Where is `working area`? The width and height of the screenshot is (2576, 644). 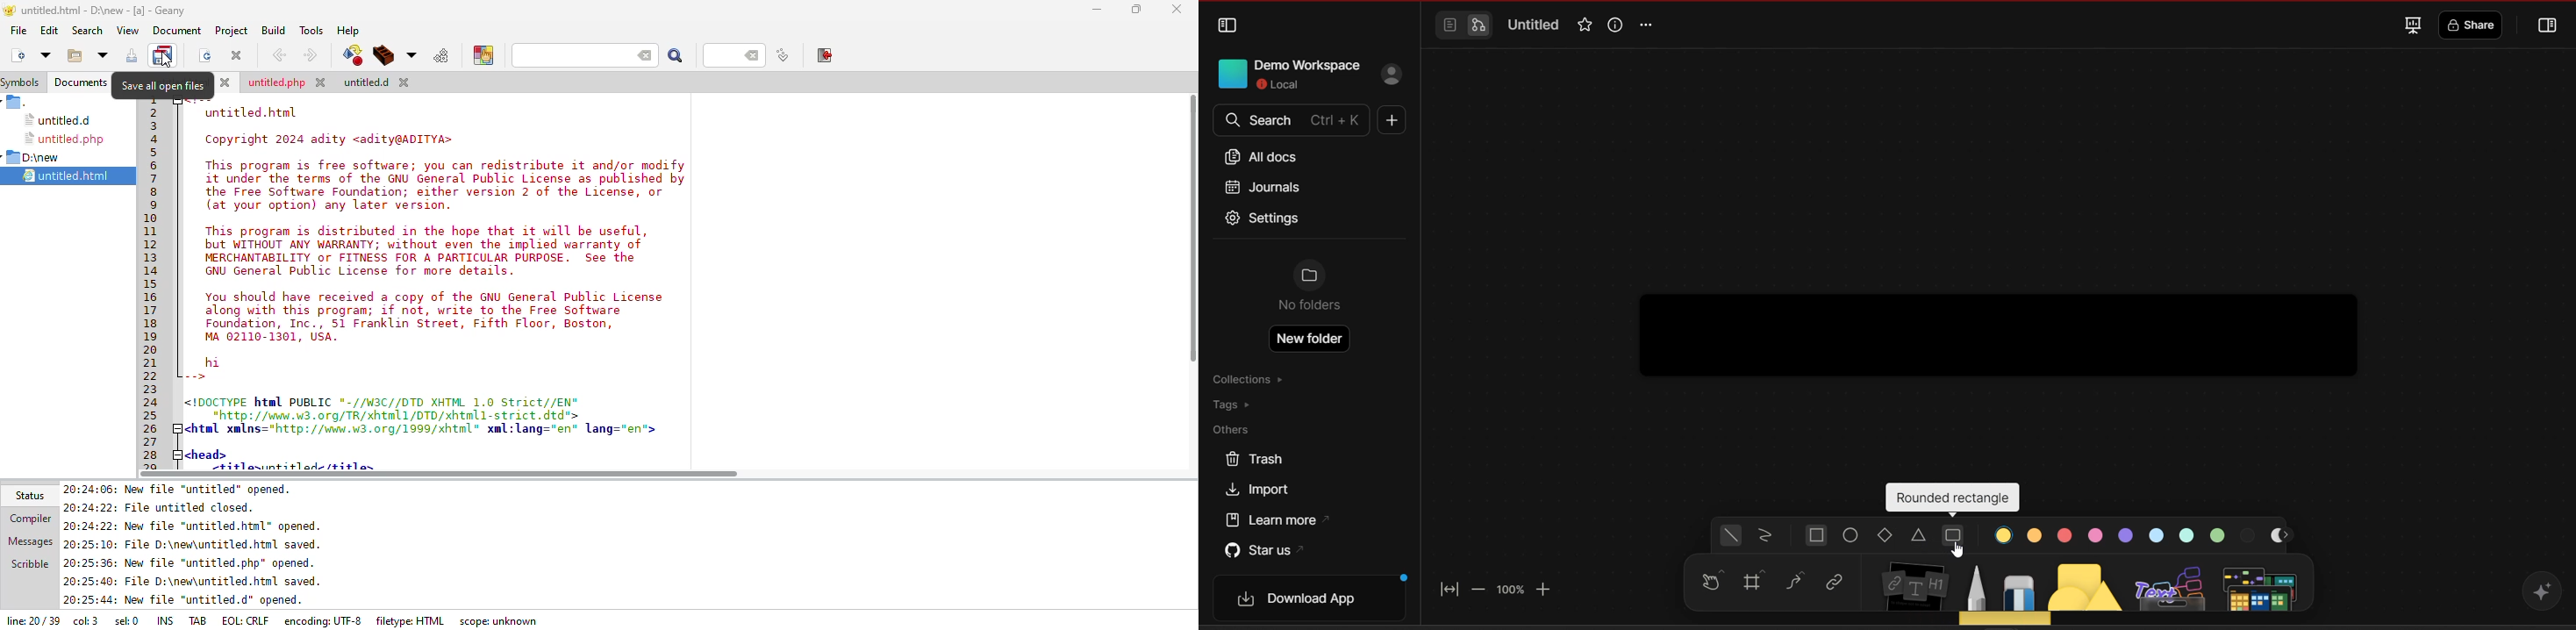
working area is located at coordinates (1998, 265).